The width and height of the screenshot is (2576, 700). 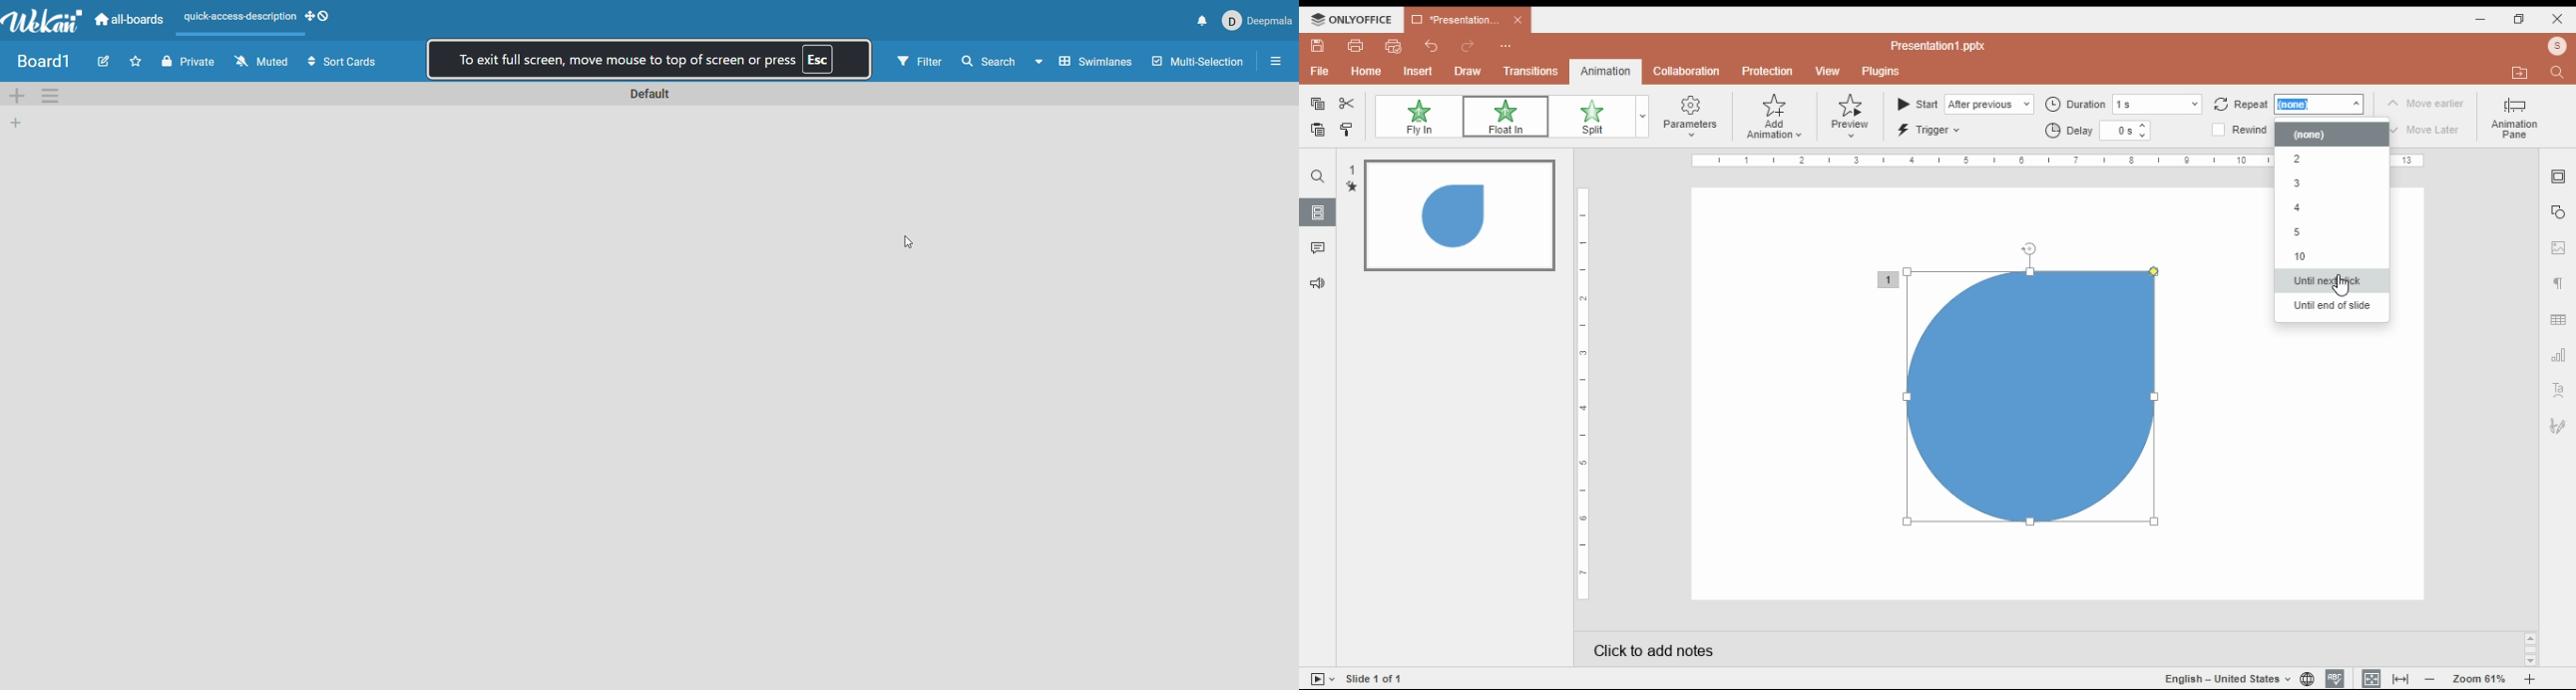 I want to click on parameters, so click(x=1688, y=116).